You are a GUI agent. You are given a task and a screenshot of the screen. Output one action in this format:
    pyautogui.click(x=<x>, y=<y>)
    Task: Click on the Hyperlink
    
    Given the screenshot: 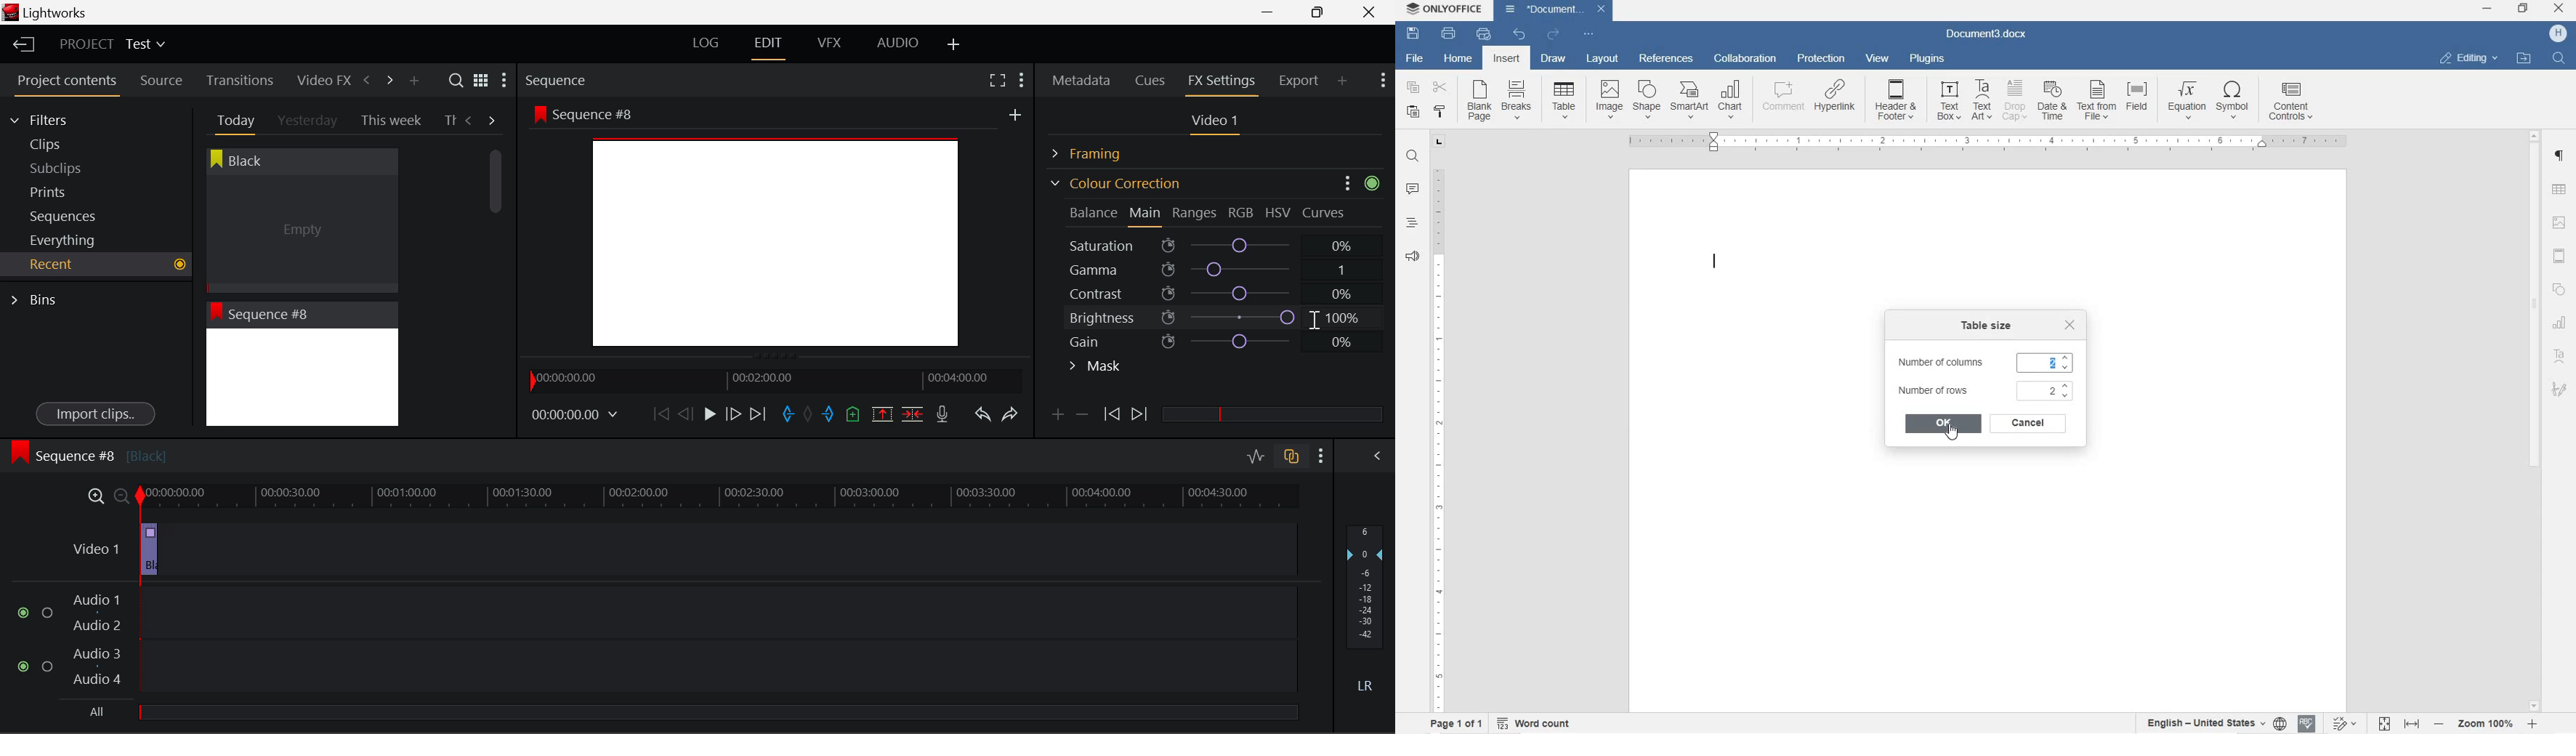 What is the action you would take?
    pyautogui.click(x=1834, y=101)
    